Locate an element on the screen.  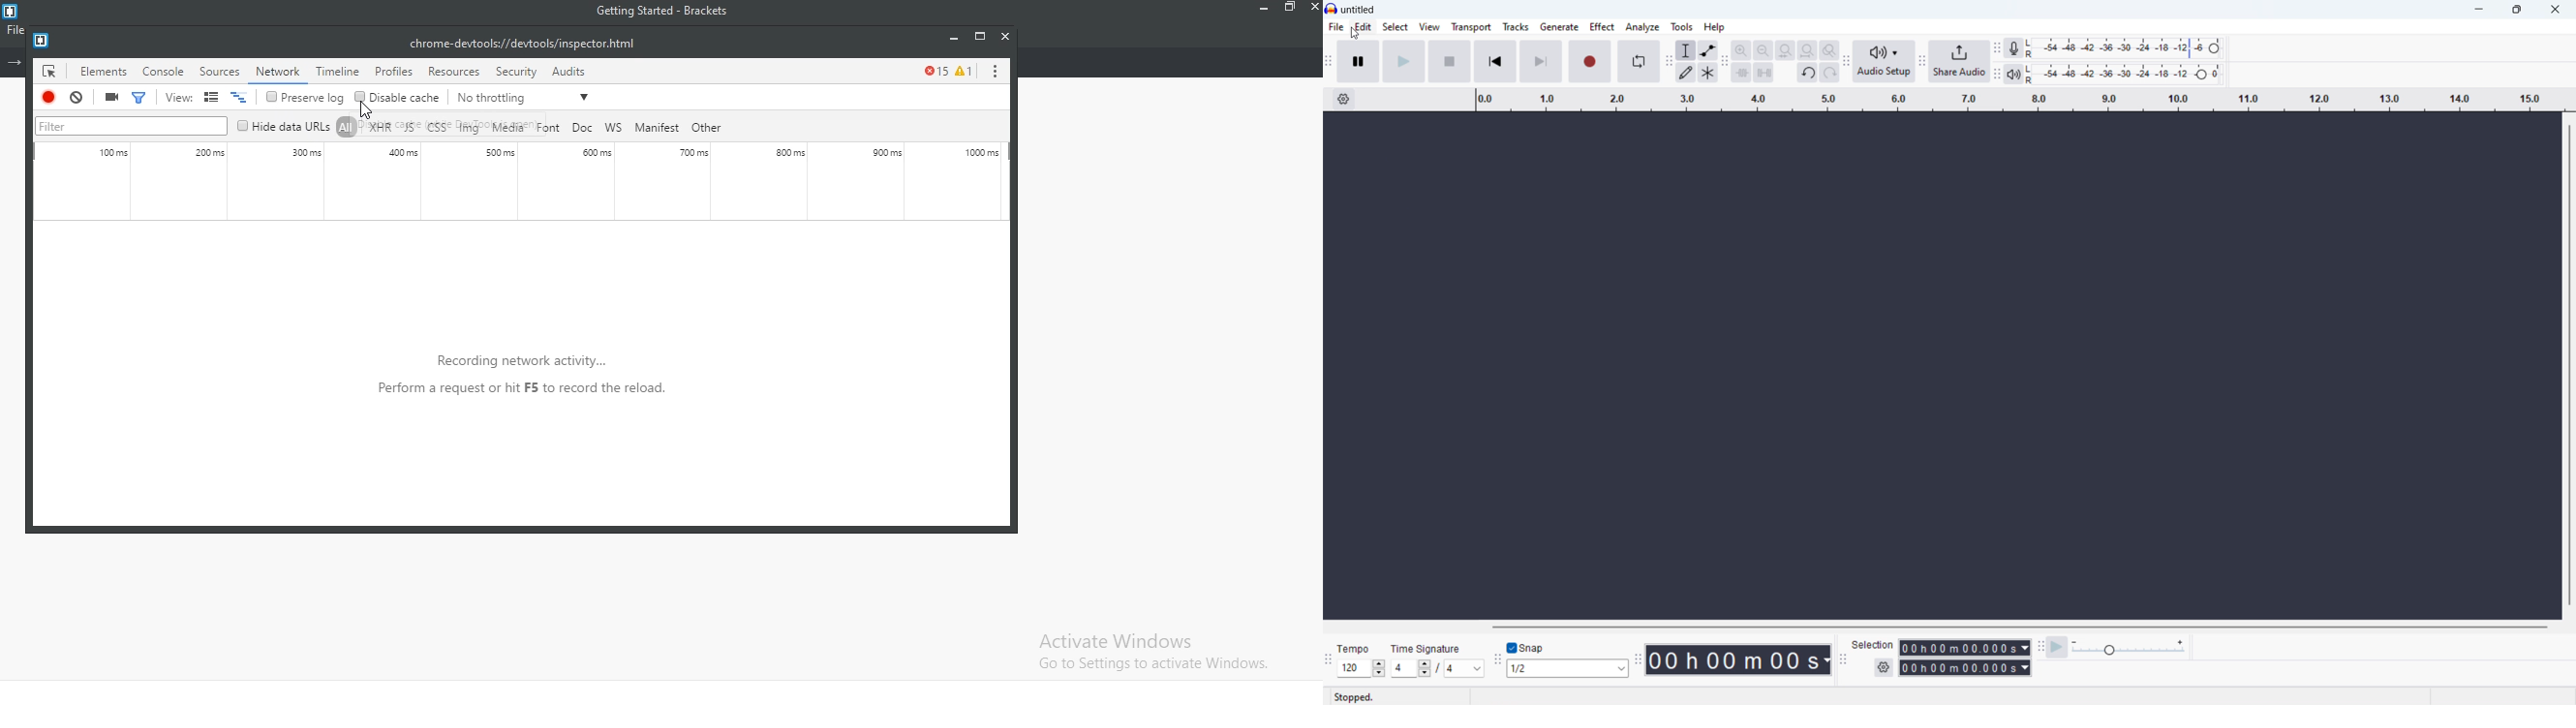
select is located at coordinates (1395, 27).